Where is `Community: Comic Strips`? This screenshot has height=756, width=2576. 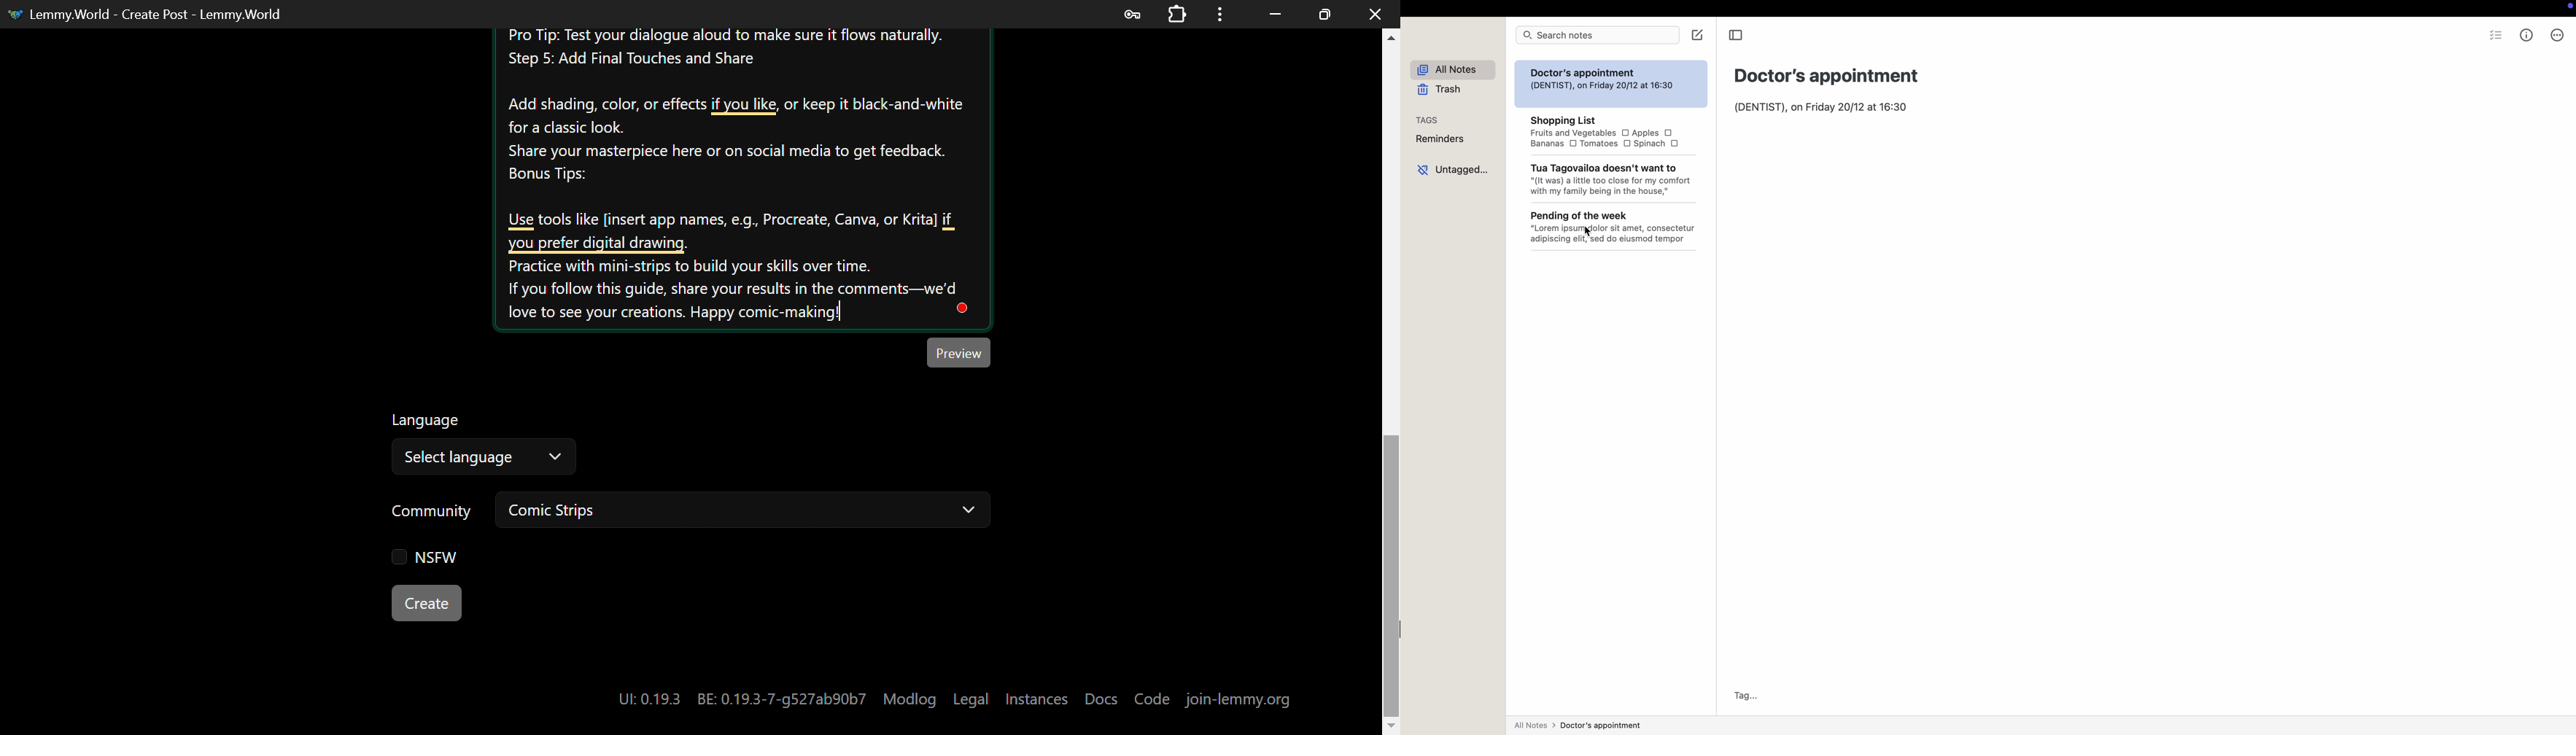
Community: Comic Strips is located at coordinates (684, 508).